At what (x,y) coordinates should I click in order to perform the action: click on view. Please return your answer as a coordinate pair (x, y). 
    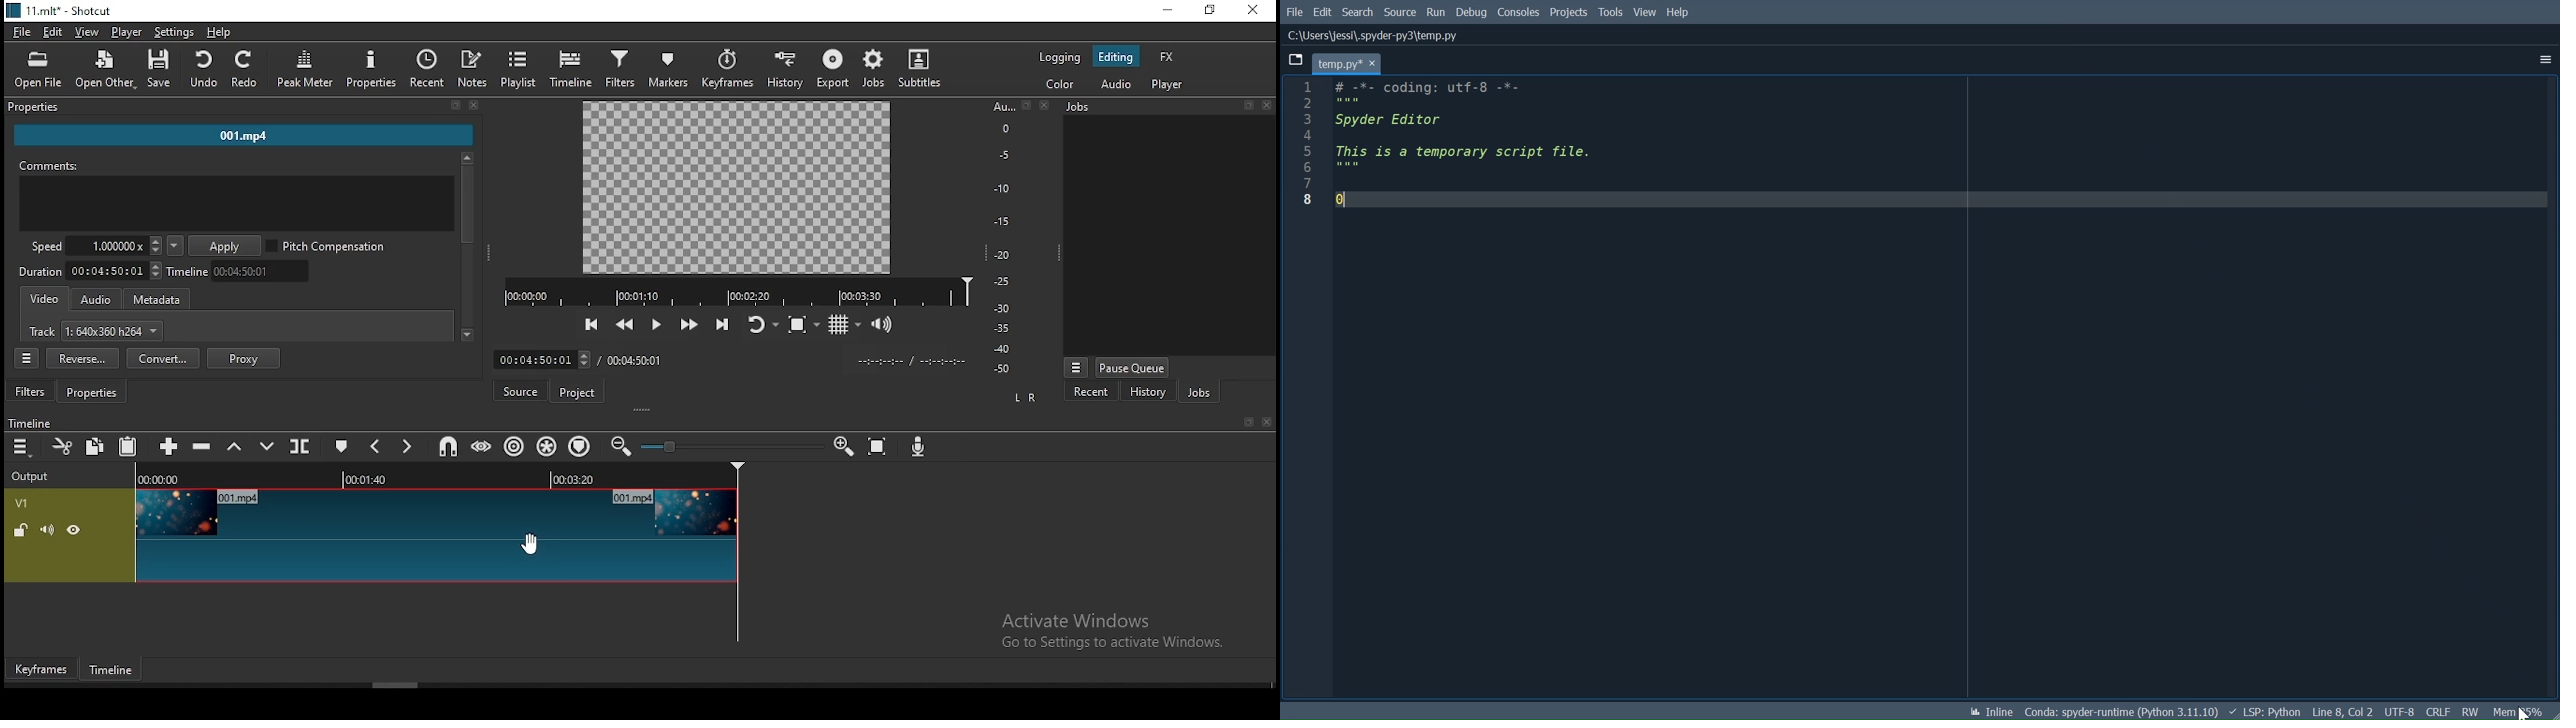
    Looking at the image, I should click on (87, 32).